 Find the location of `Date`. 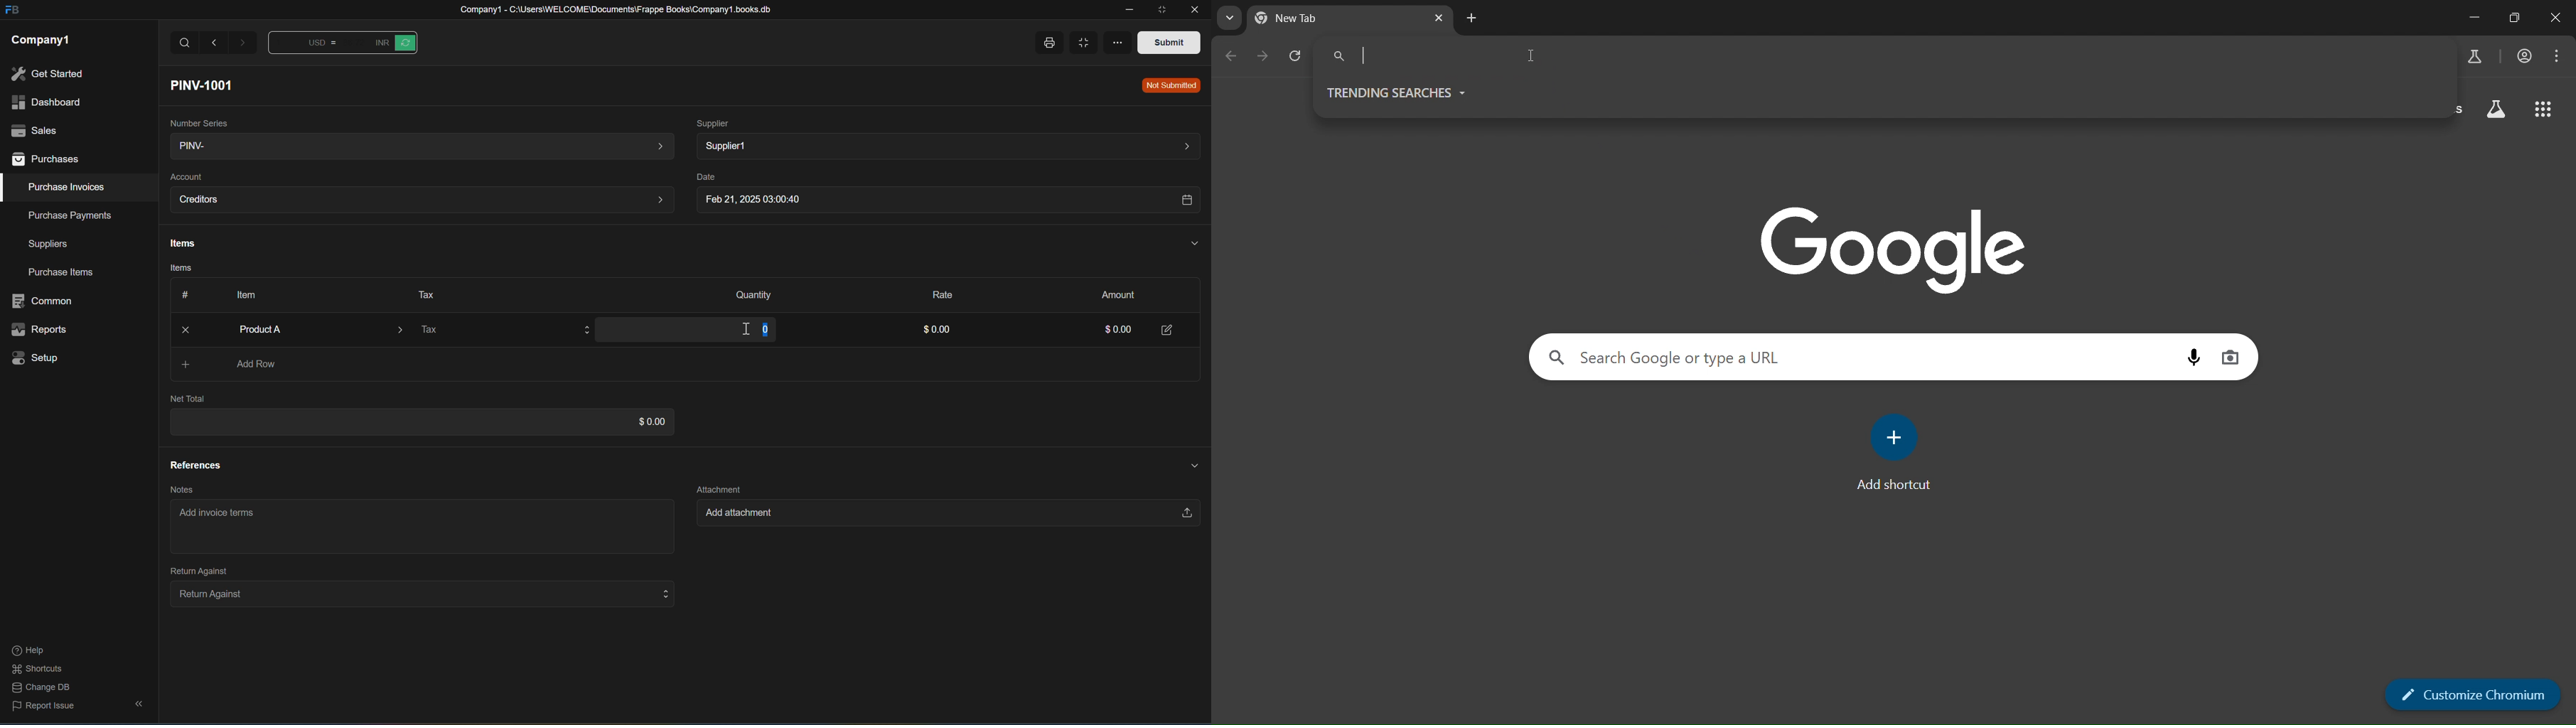

Date is located at coordinates (703, 177).